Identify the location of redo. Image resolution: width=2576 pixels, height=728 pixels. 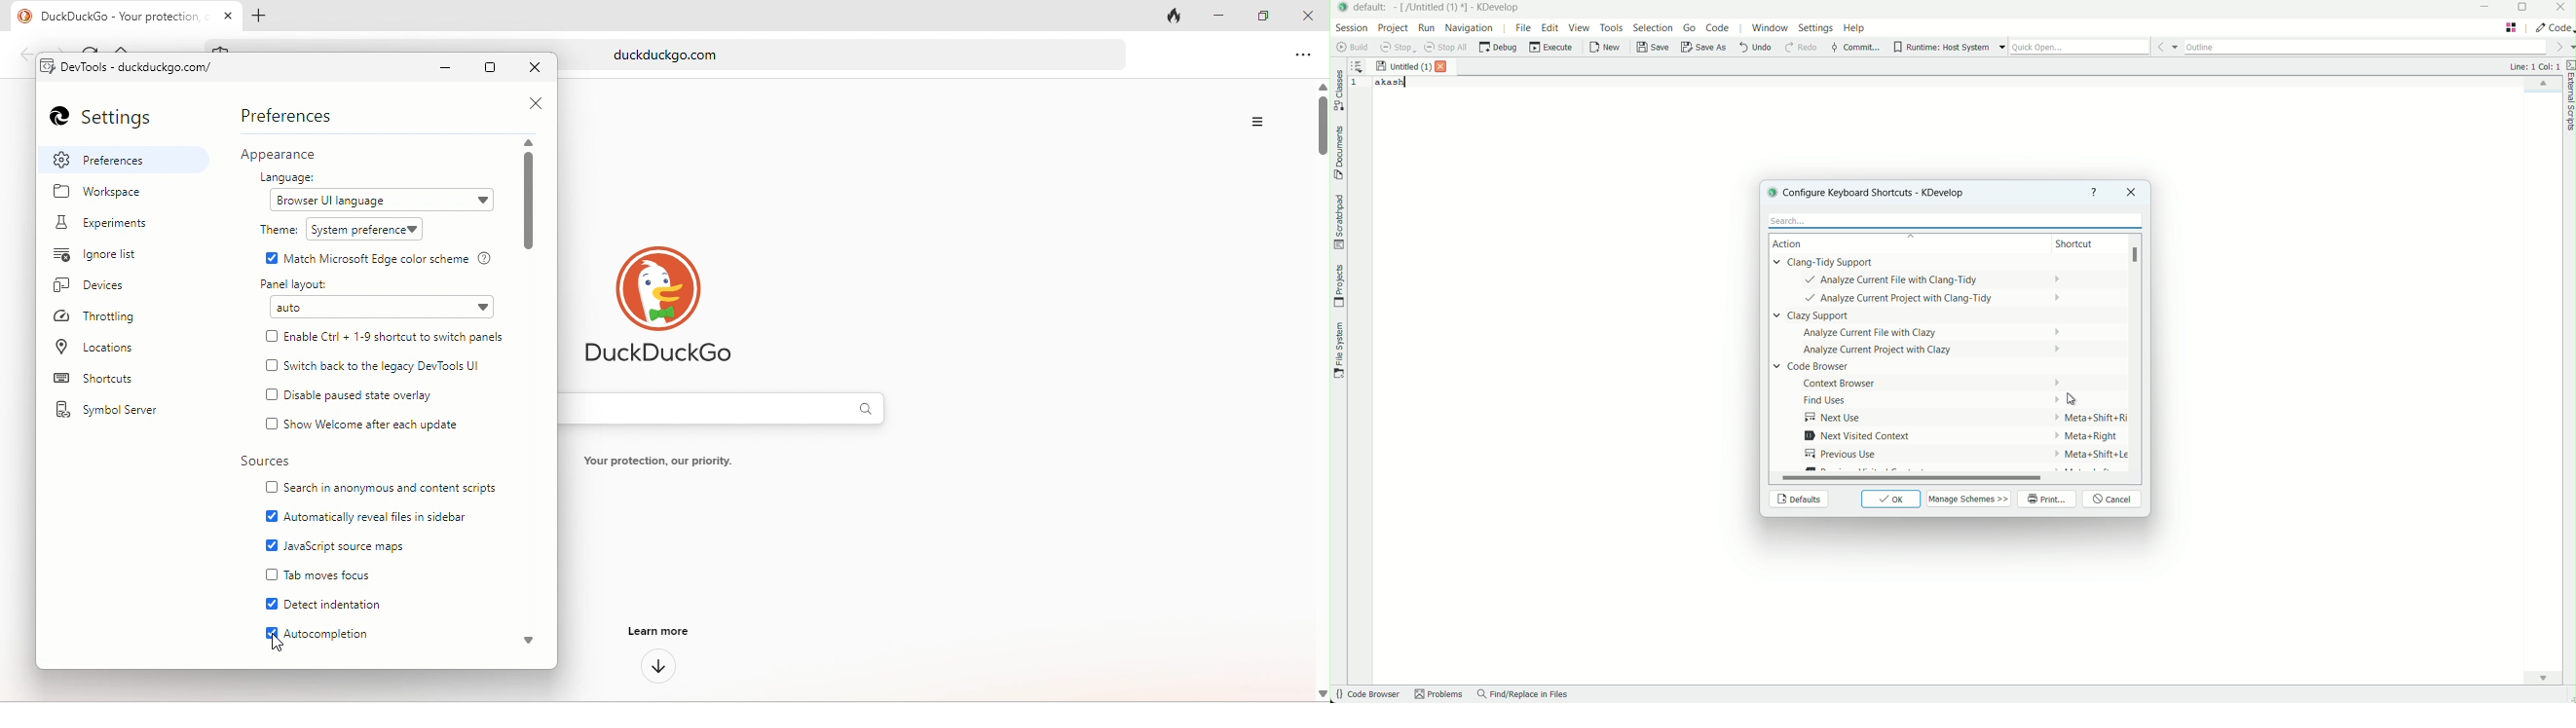
(1800, 48).